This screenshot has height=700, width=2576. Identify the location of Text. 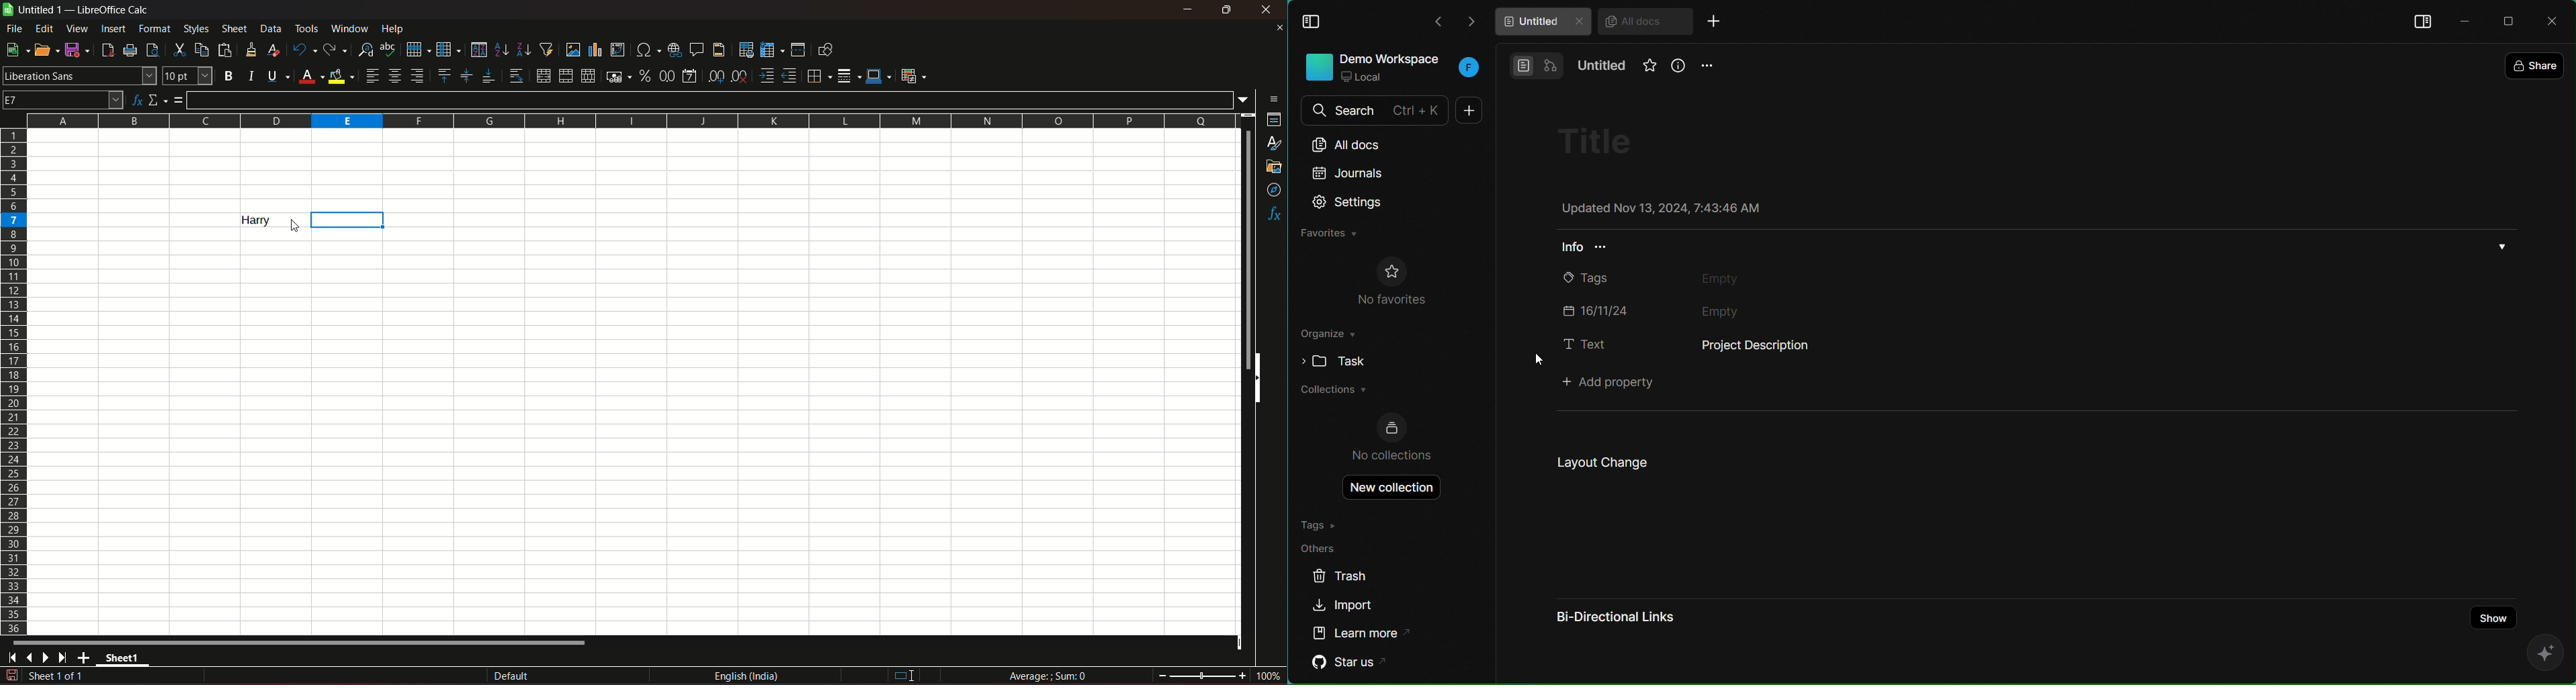
(1584, 344).